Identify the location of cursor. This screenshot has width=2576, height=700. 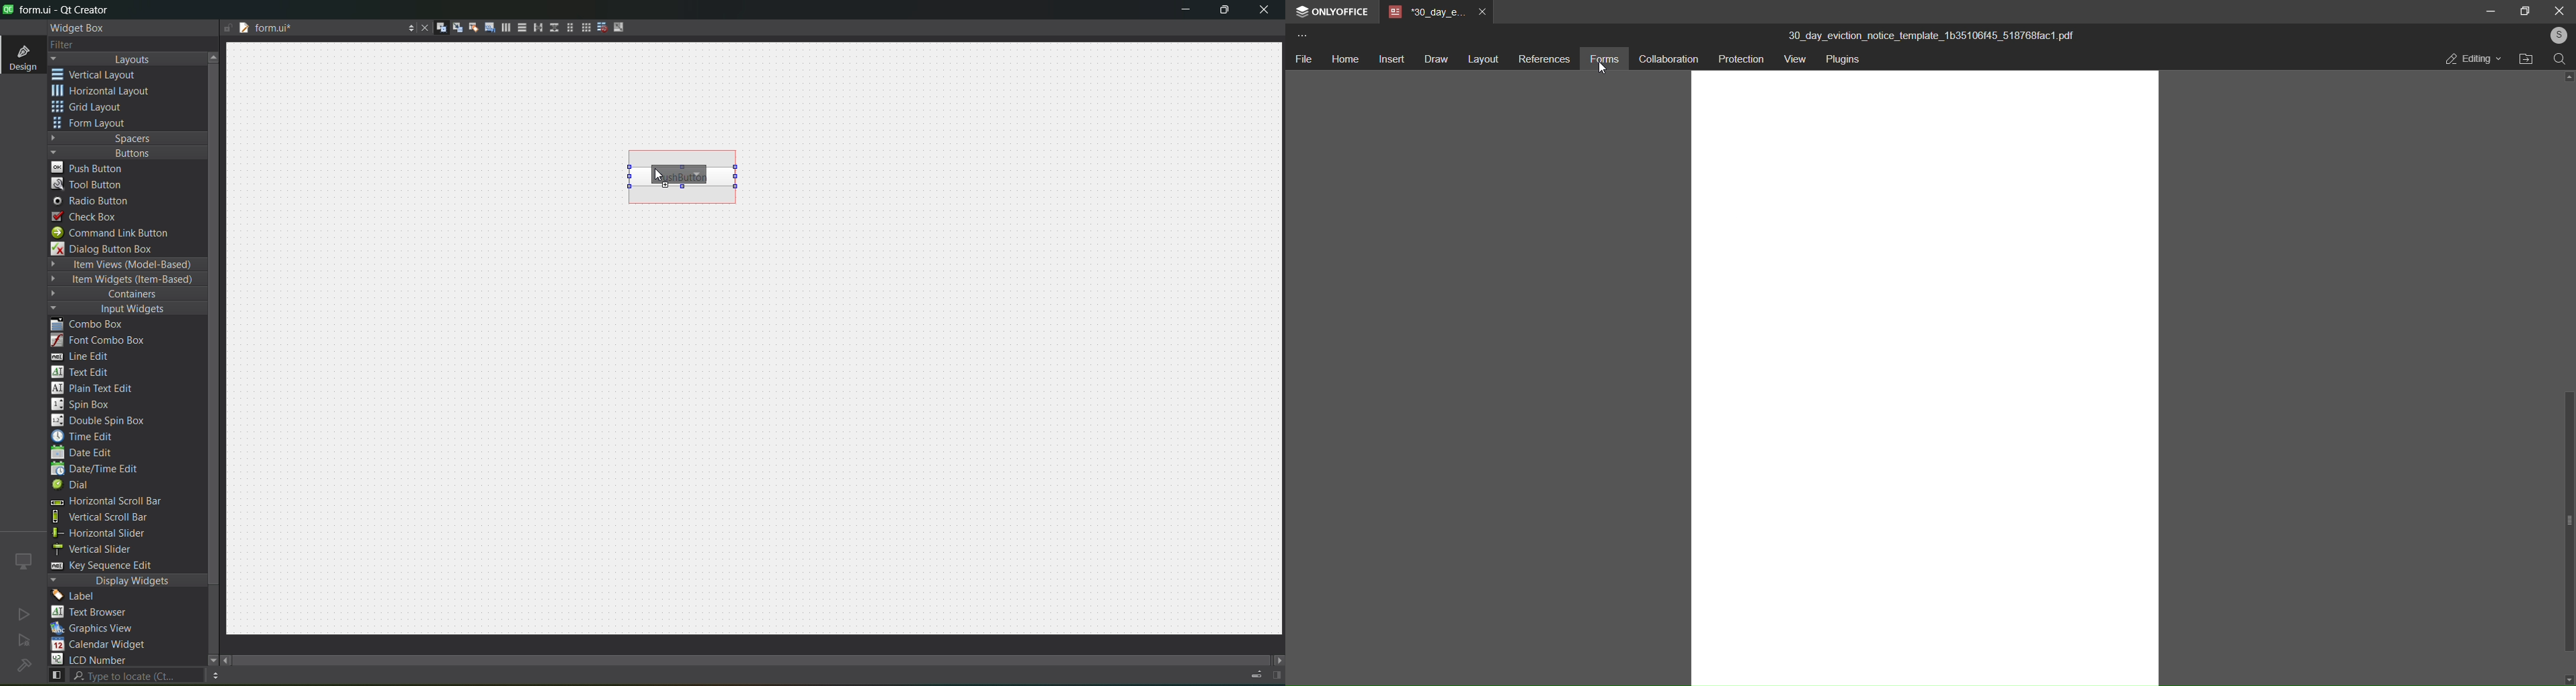
(657, 174).